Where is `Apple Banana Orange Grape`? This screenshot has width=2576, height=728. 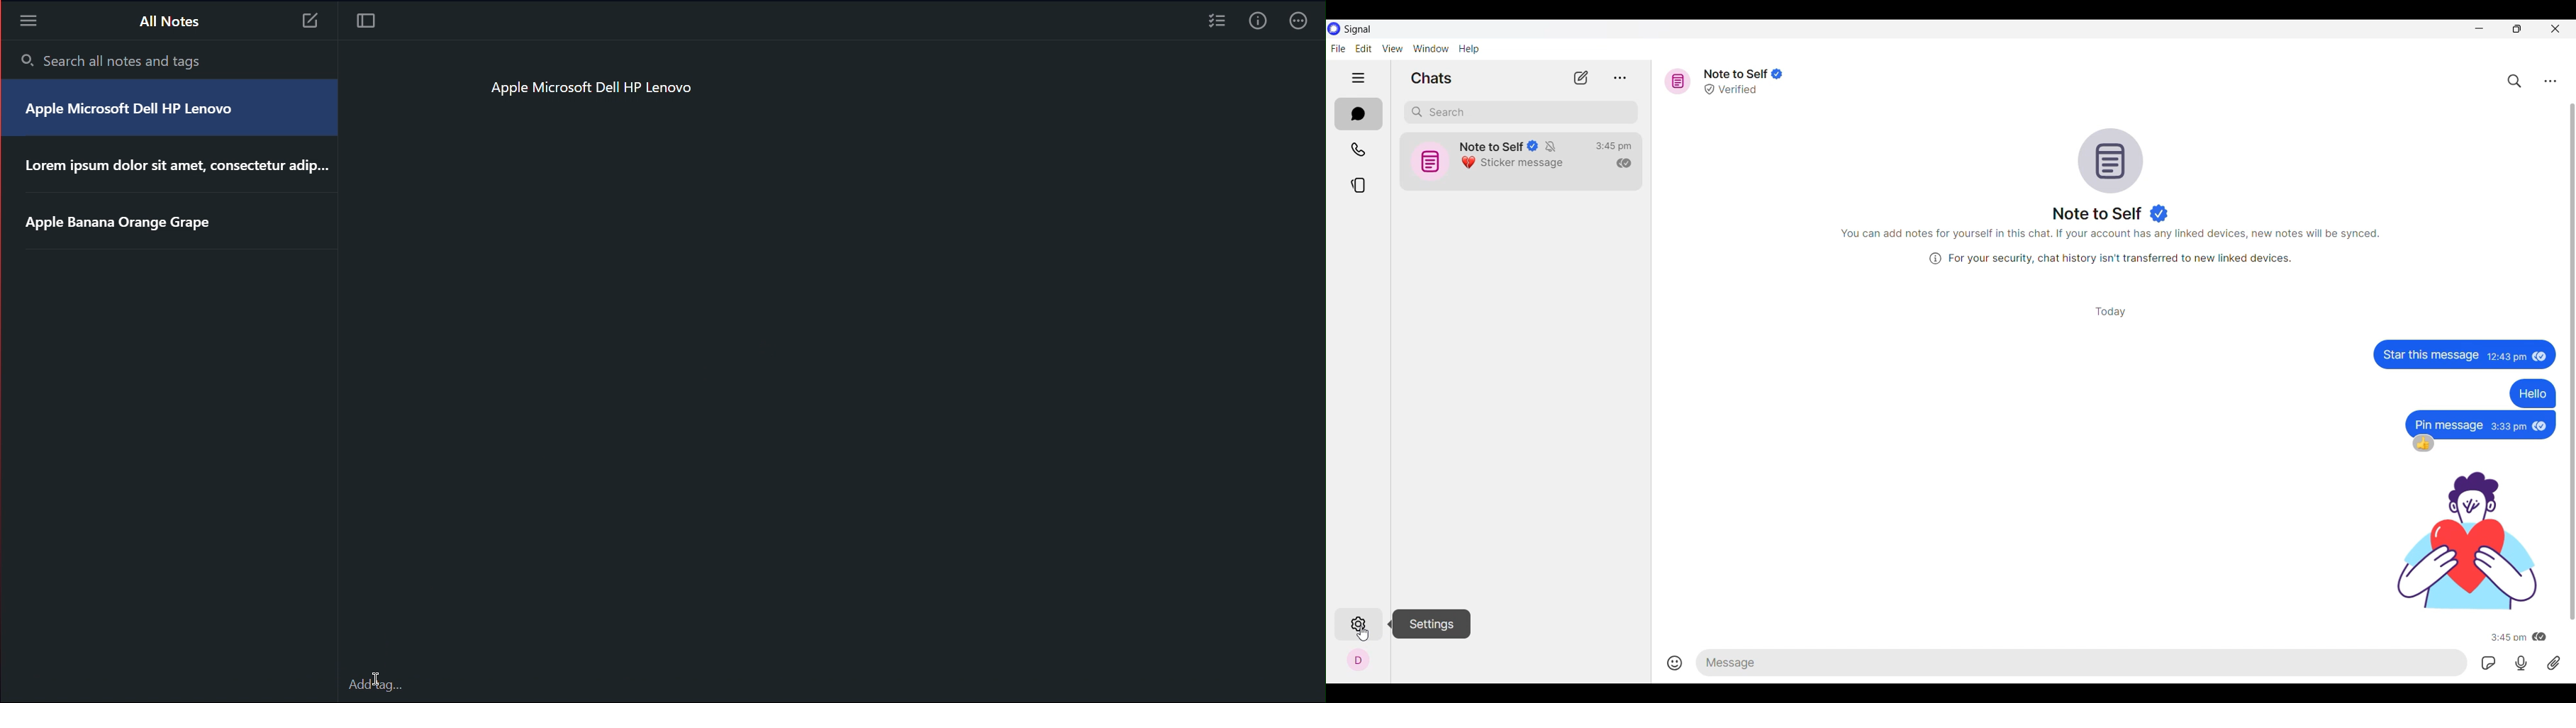
Apple Banana Orange Grape is located at coordinates (120, 225).